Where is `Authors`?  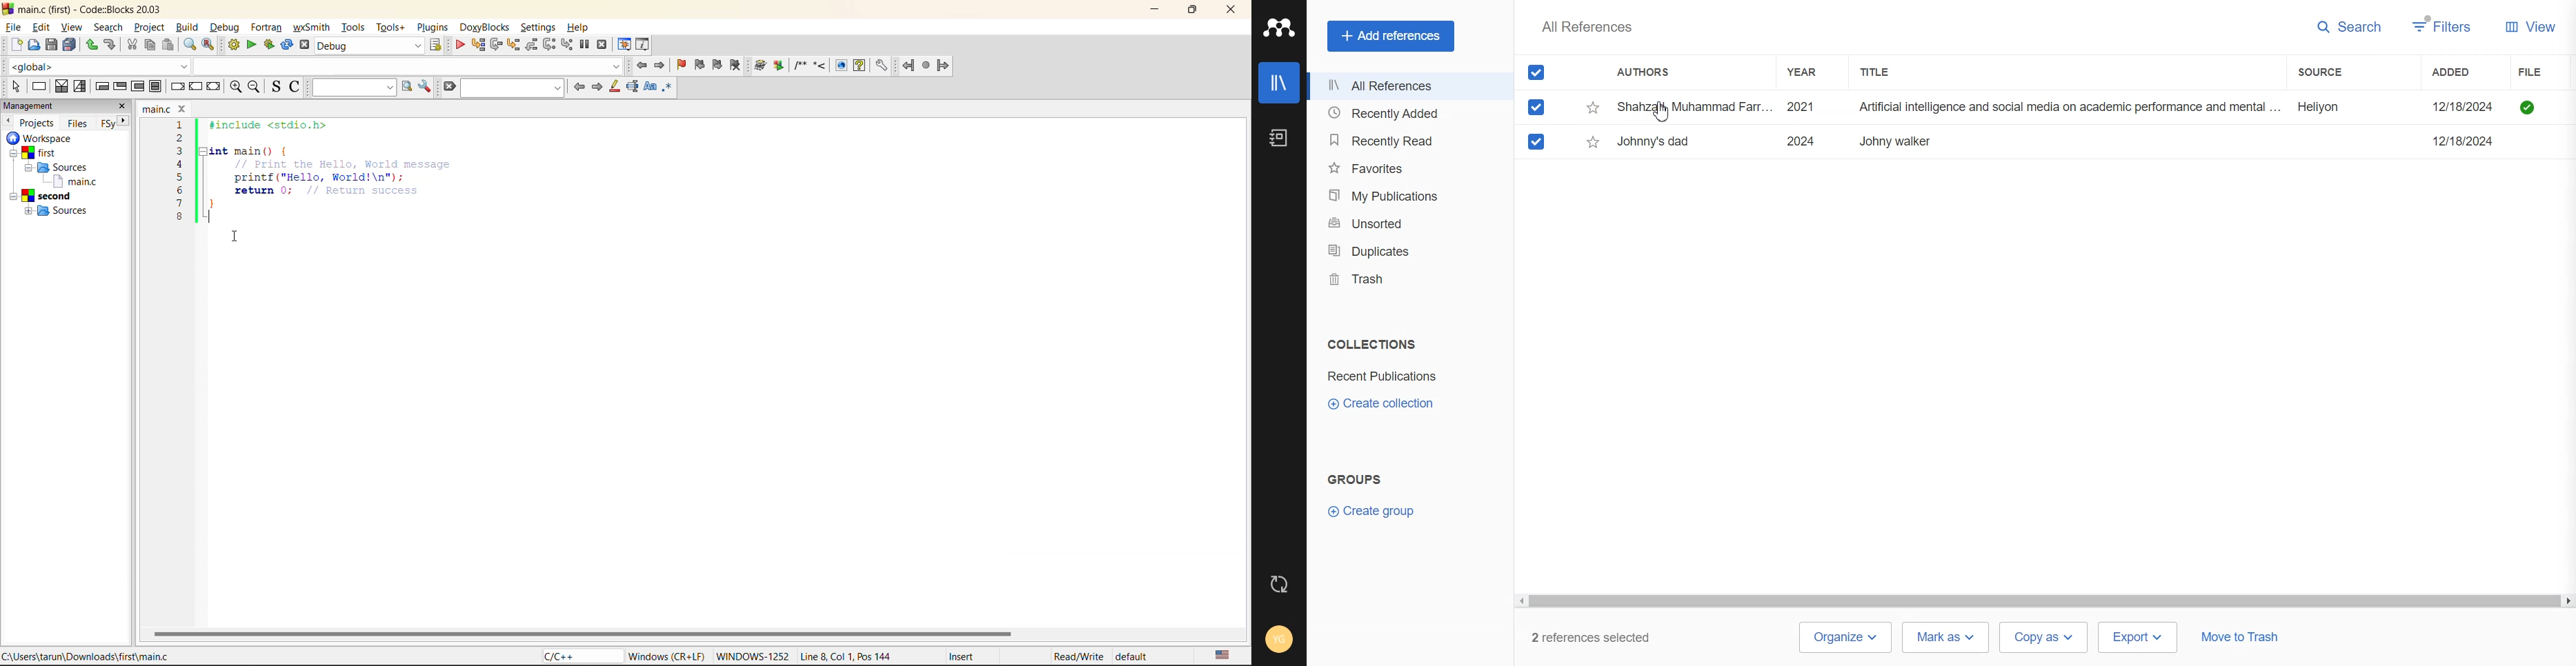 Authors is located at coordinates (1649, 73).